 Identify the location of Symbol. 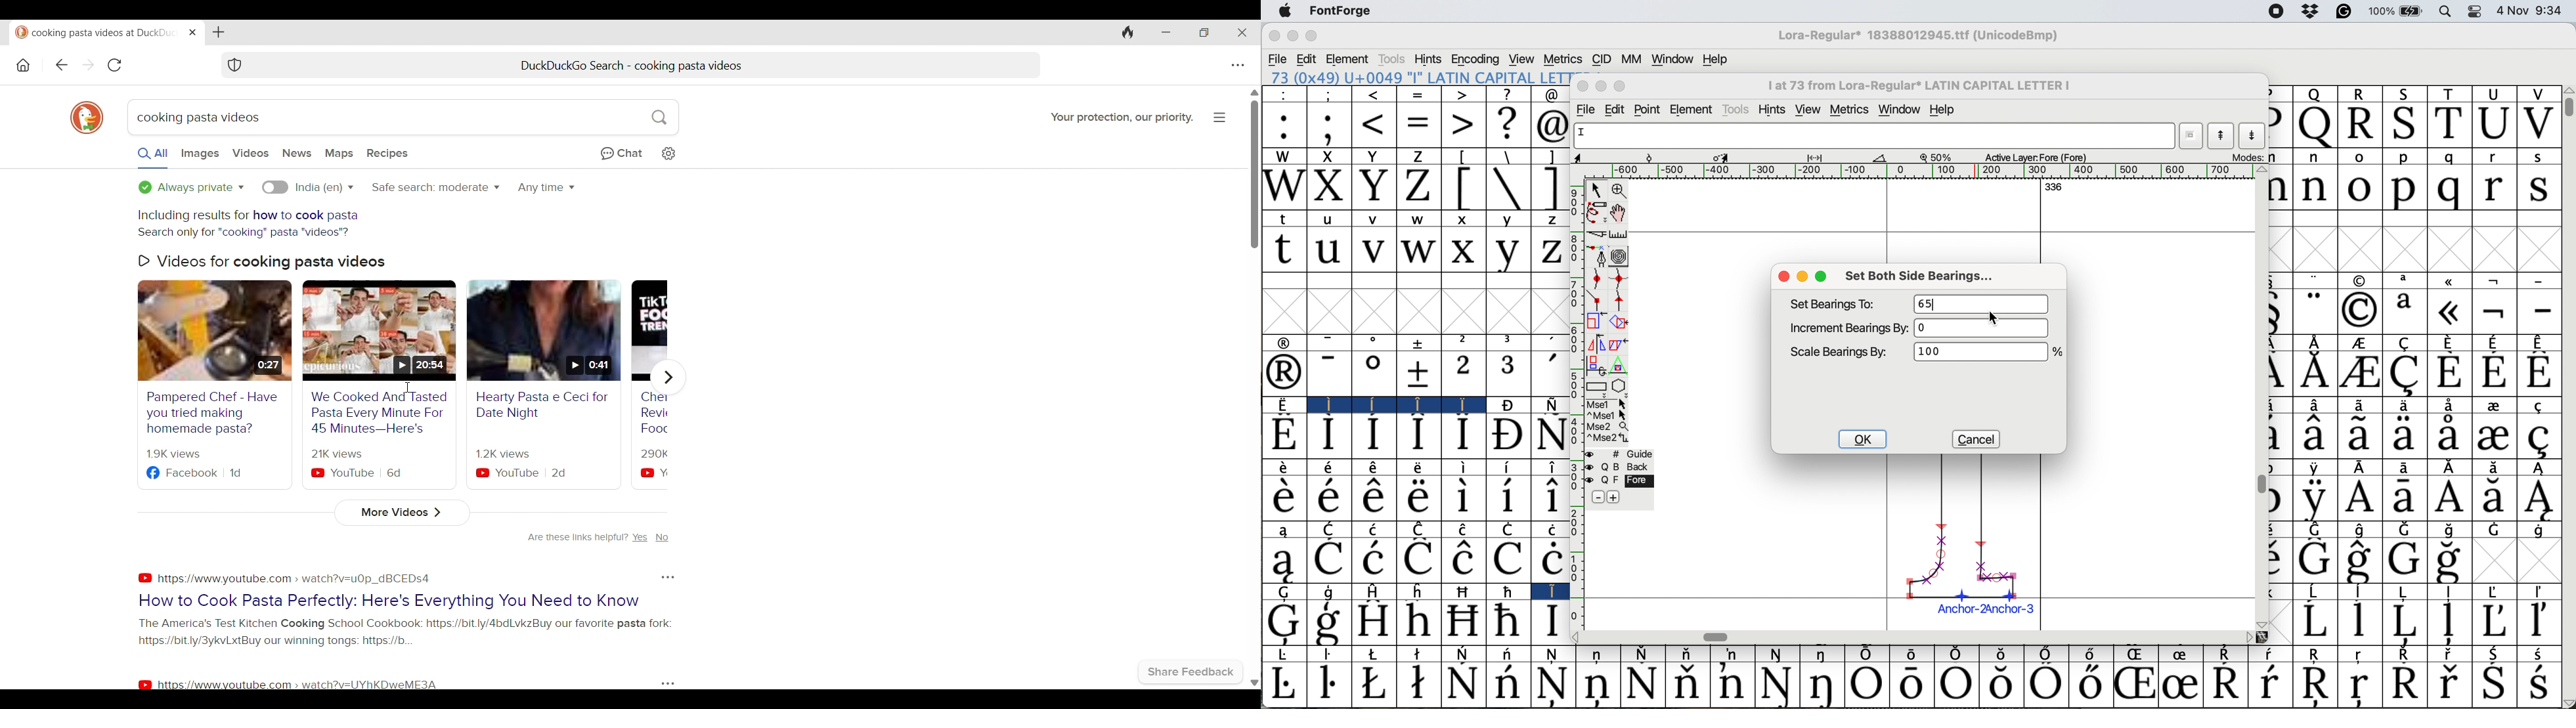
(2449, 684).